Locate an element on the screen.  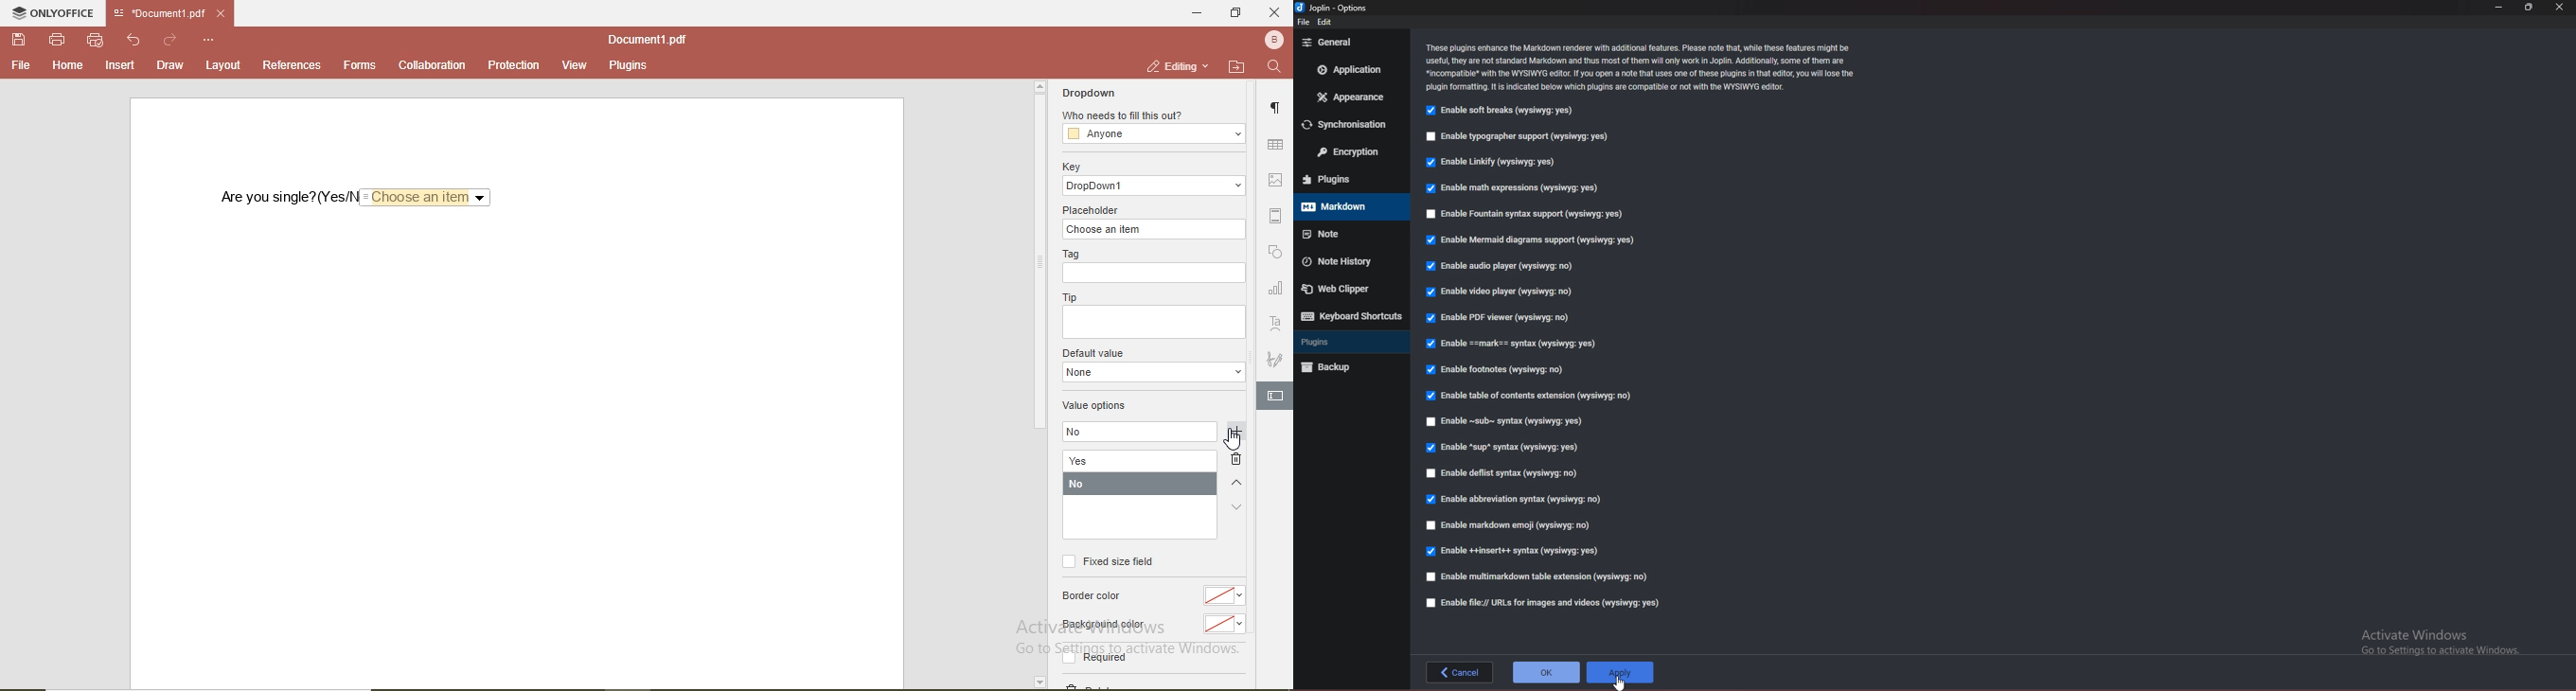
enable mermaid diagrams support is located at coordinates (1530, 241).